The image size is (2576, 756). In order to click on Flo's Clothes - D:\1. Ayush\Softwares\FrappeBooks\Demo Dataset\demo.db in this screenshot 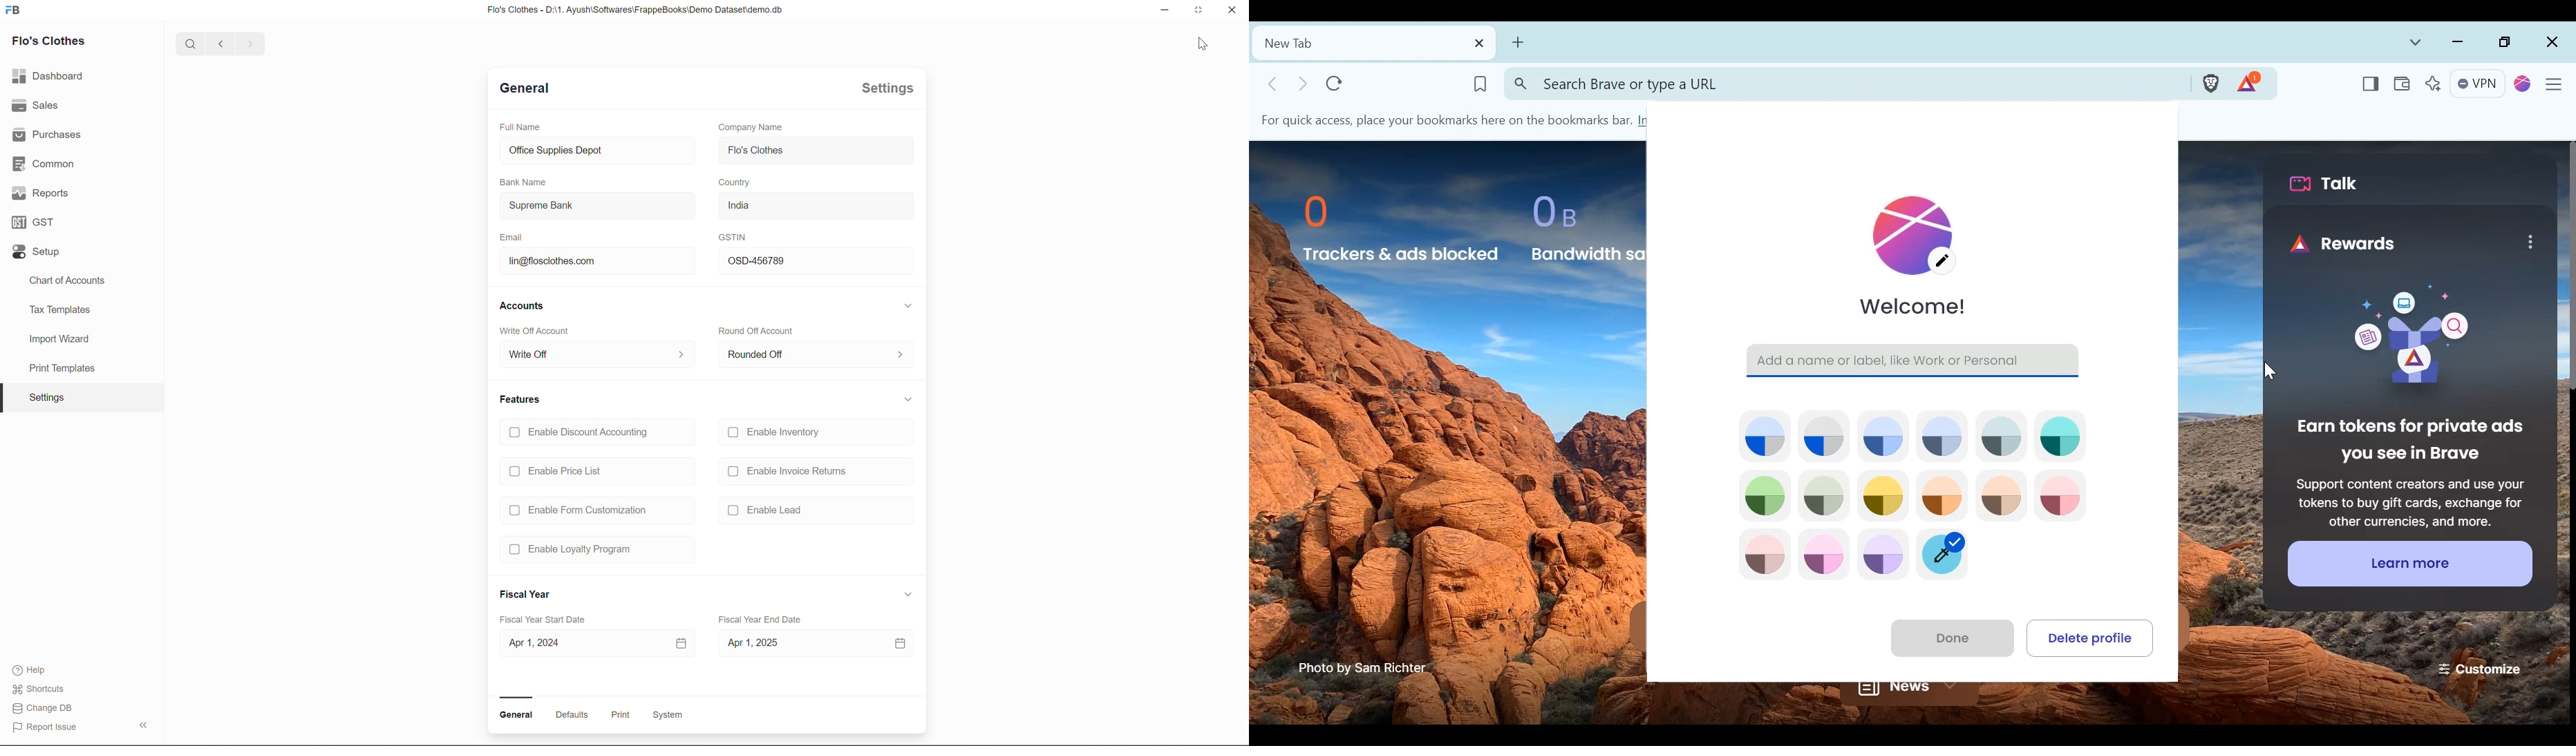, I will do `click(633, 9)`.